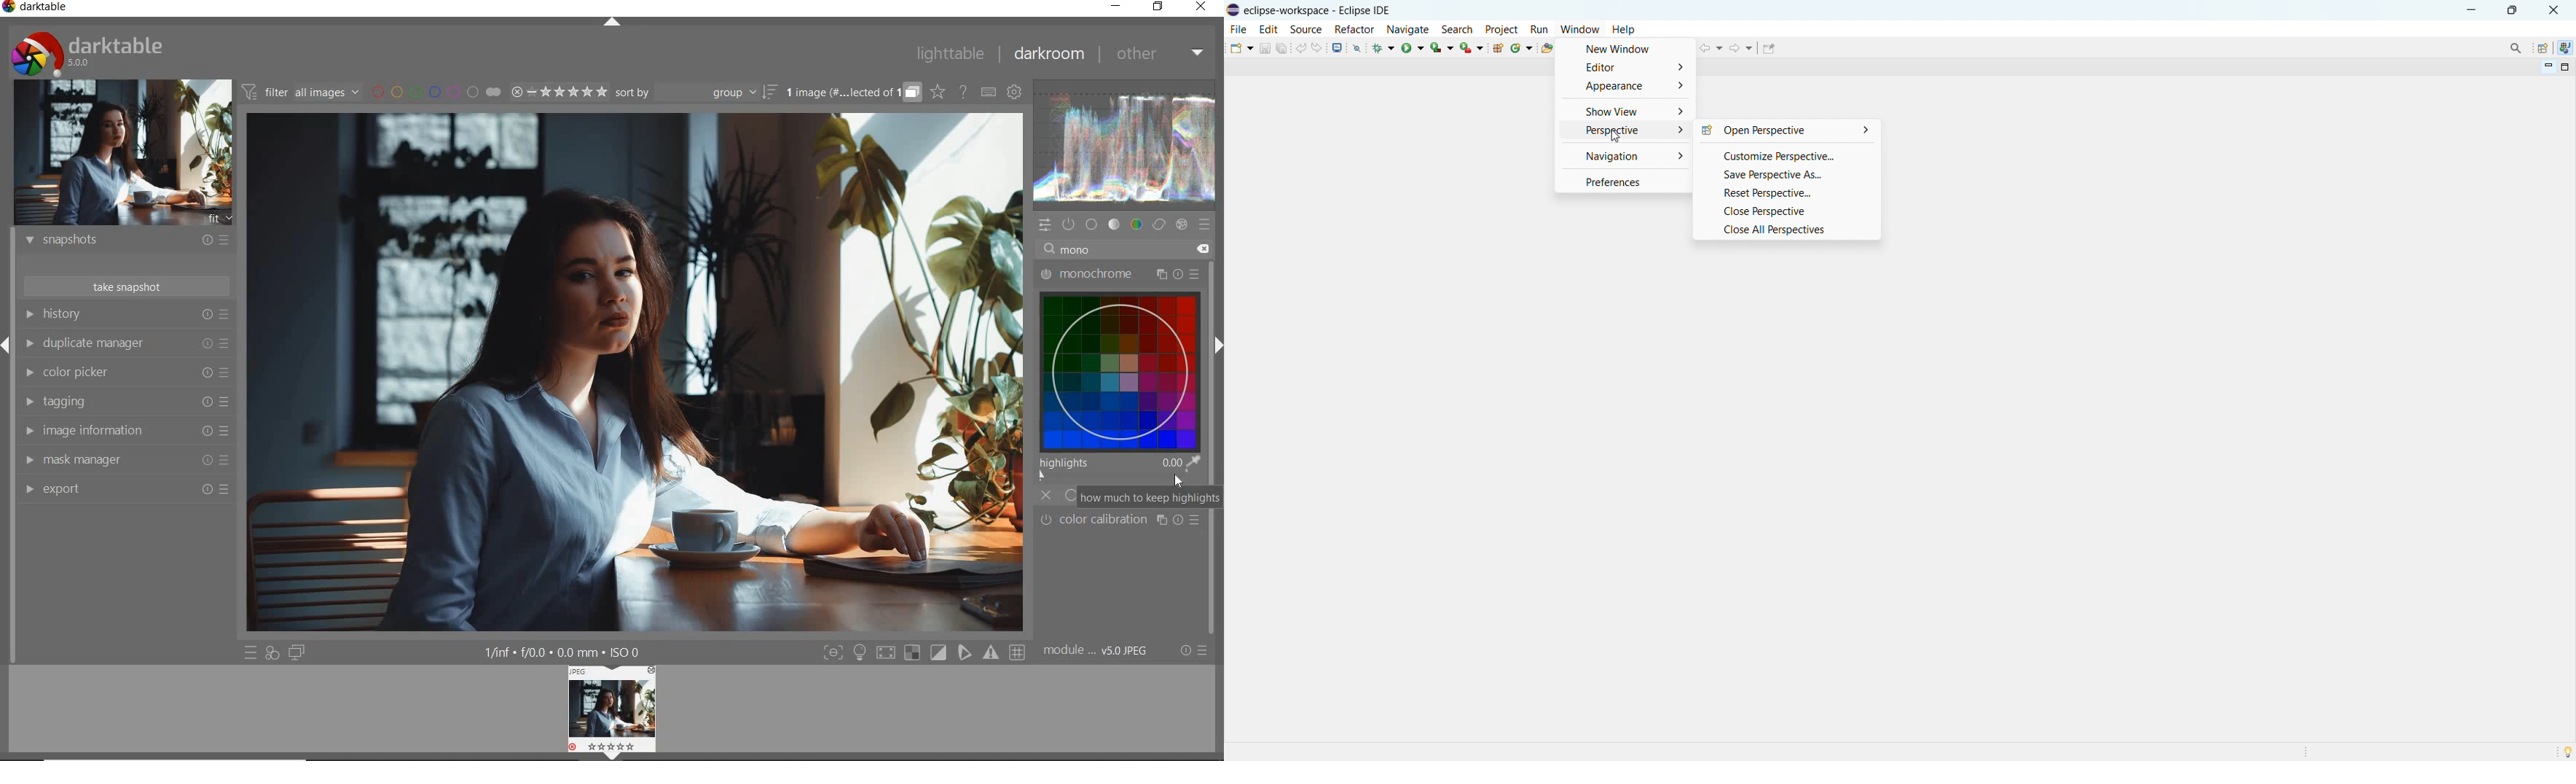 Image resolution: width=2576 pixels, height=784 pixels. What do you see at coordinates (1539, 29) in the screenshot?
I see `run` at bounding box center [1539, 29].